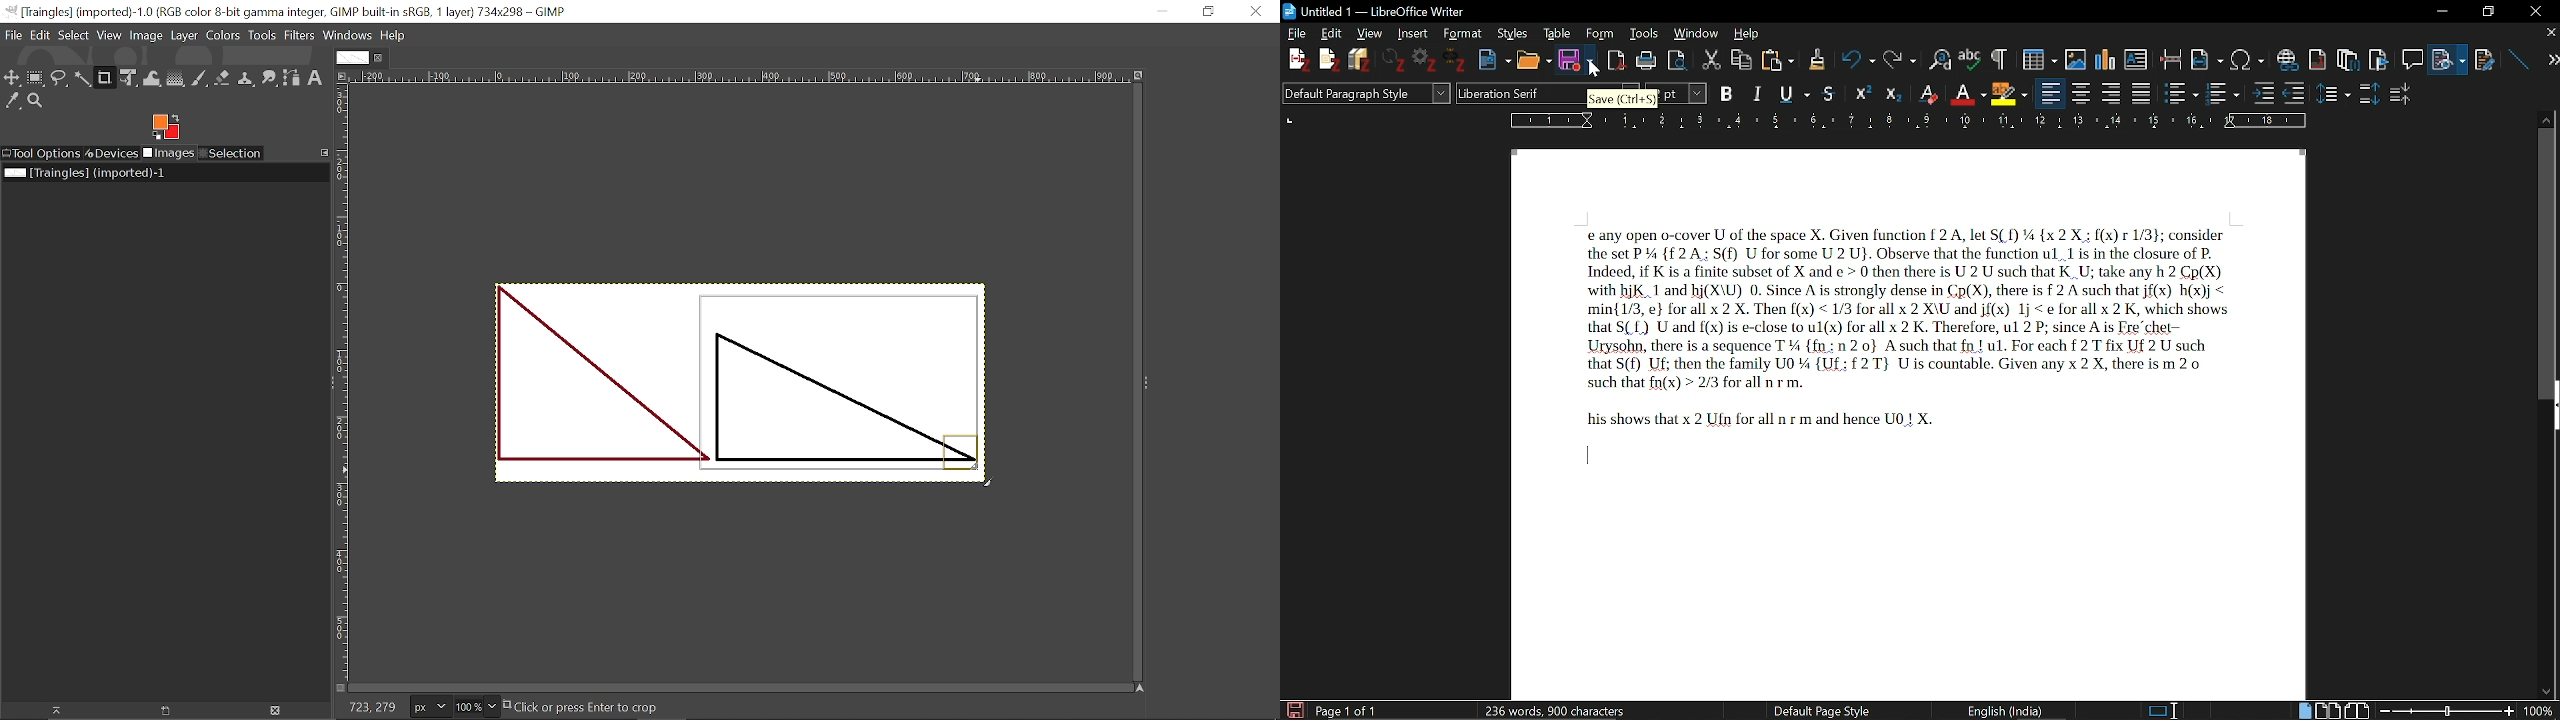  I want to click on Spell check, so click(1970, 57).